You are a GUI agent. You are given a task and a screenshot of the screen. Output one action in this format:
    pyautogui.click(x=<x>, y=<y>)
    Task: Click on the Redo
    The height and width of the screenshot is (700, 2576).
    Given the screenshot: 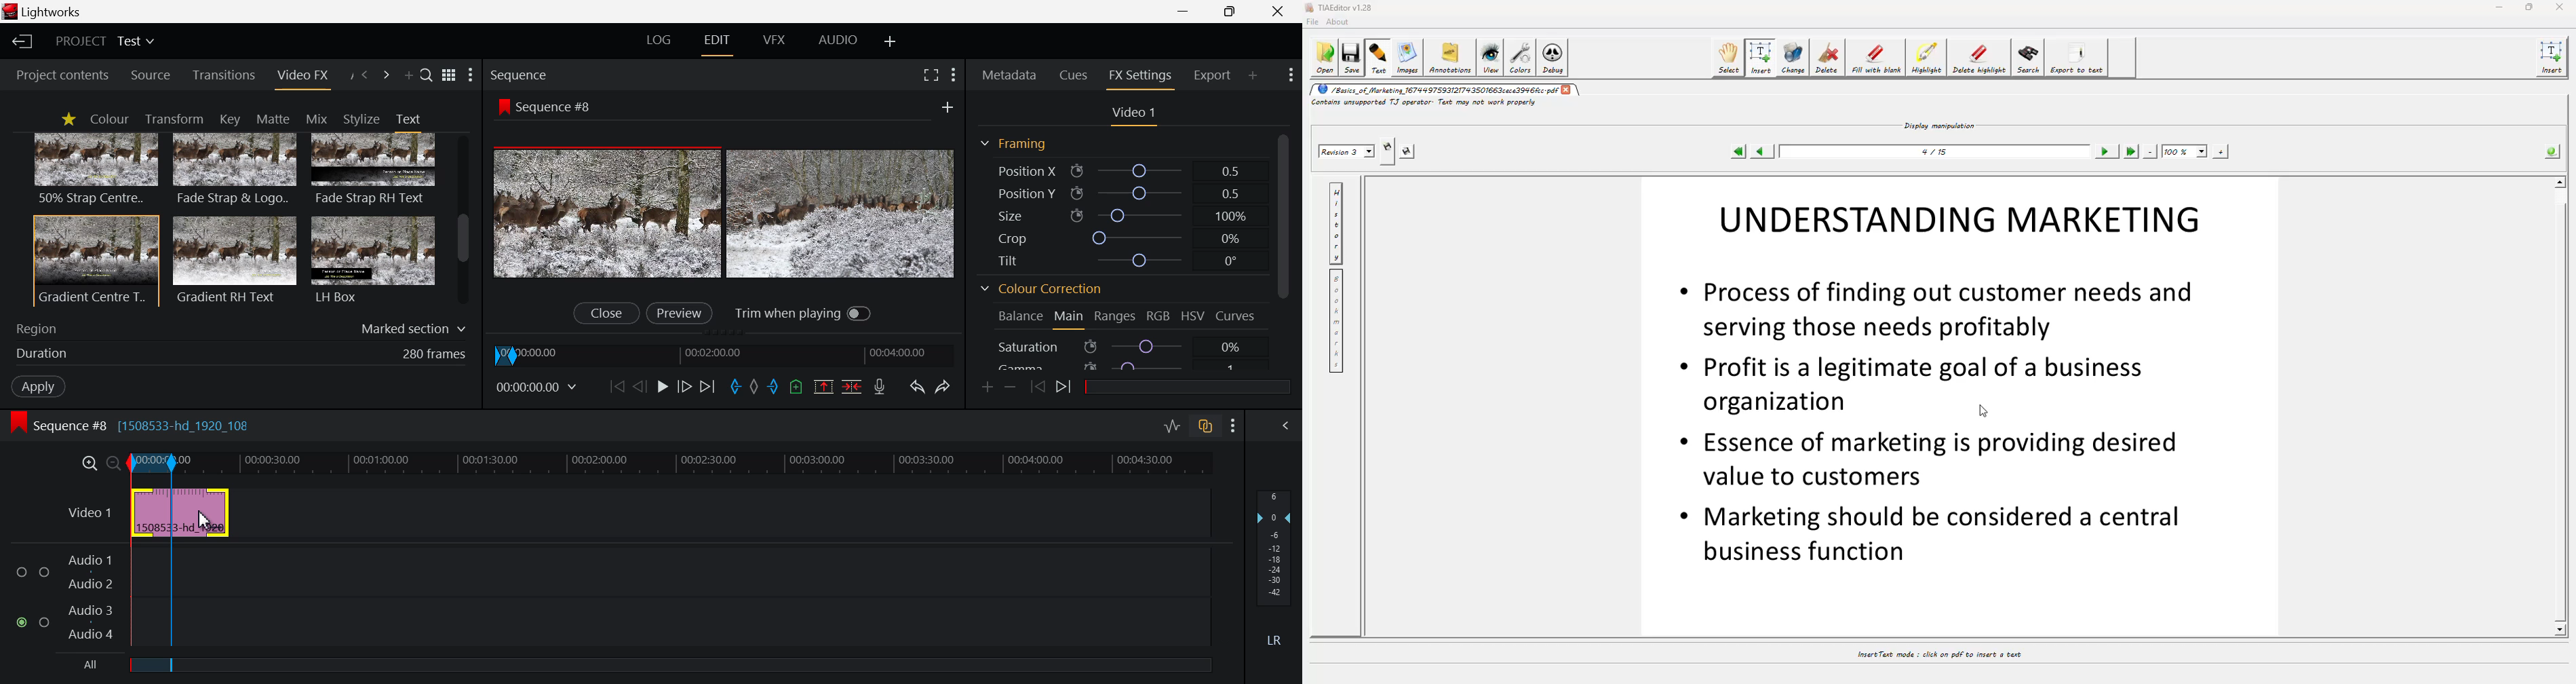 What is the action you would take?
    pyautogui.click(x=945, y=385)
    